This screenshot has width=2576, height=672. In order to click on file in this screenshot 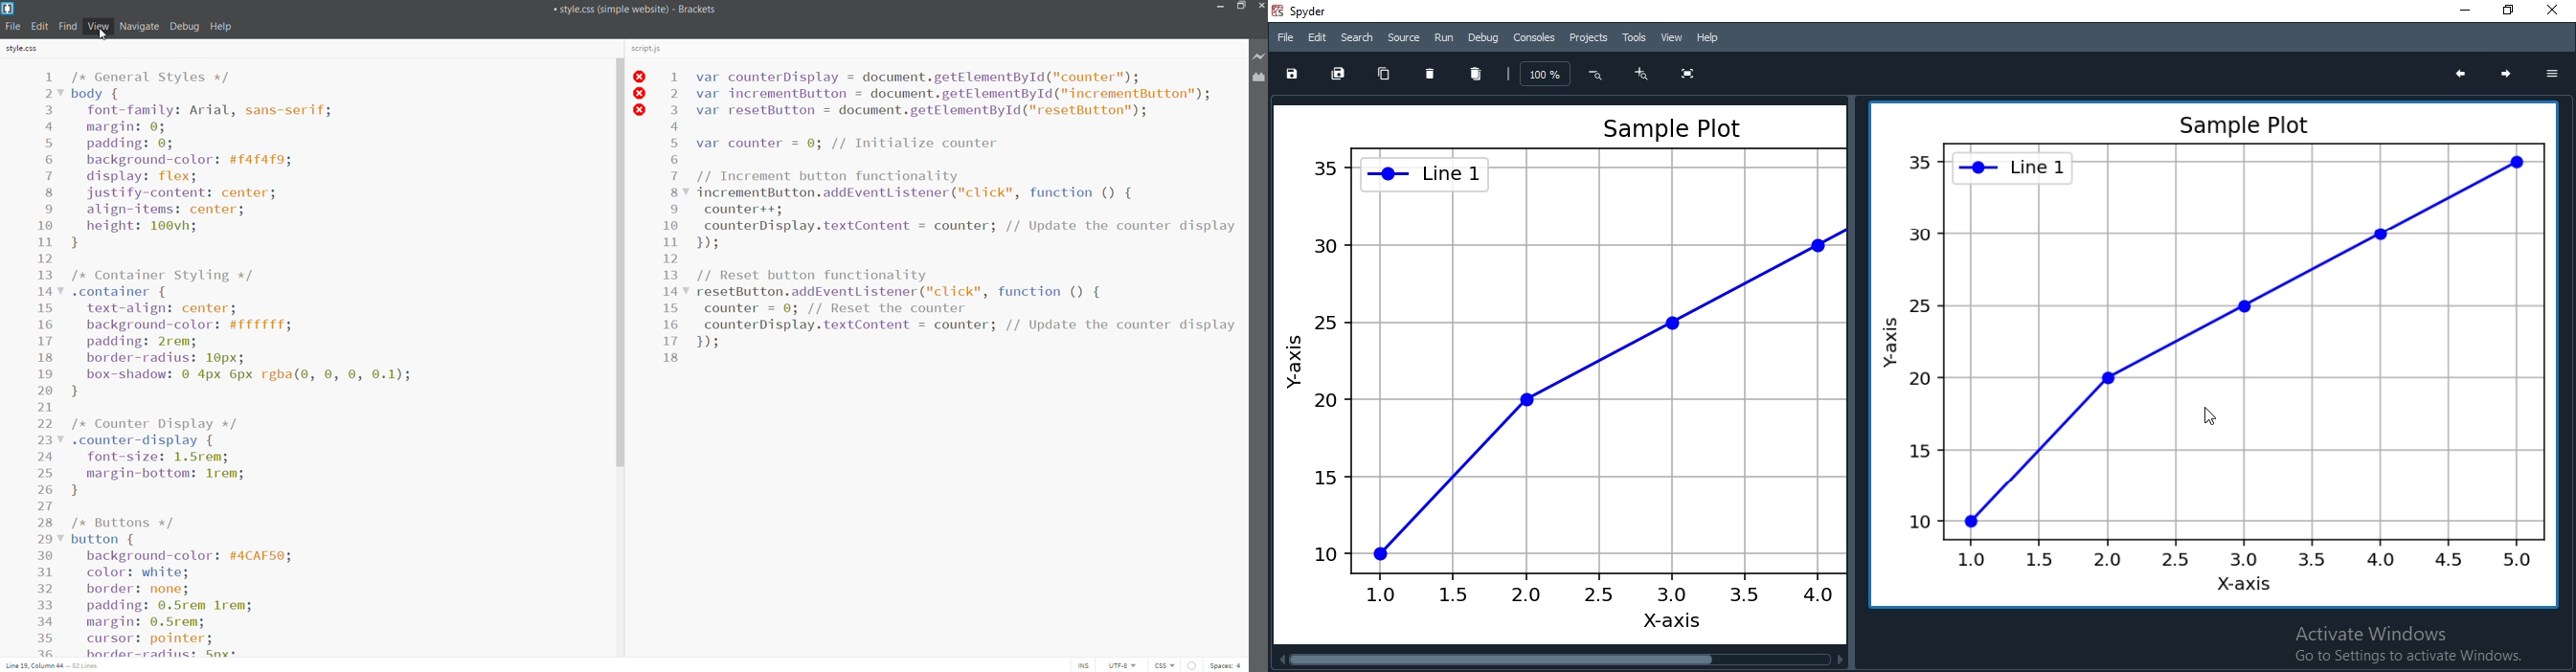, I will do `click(15, 26)`.